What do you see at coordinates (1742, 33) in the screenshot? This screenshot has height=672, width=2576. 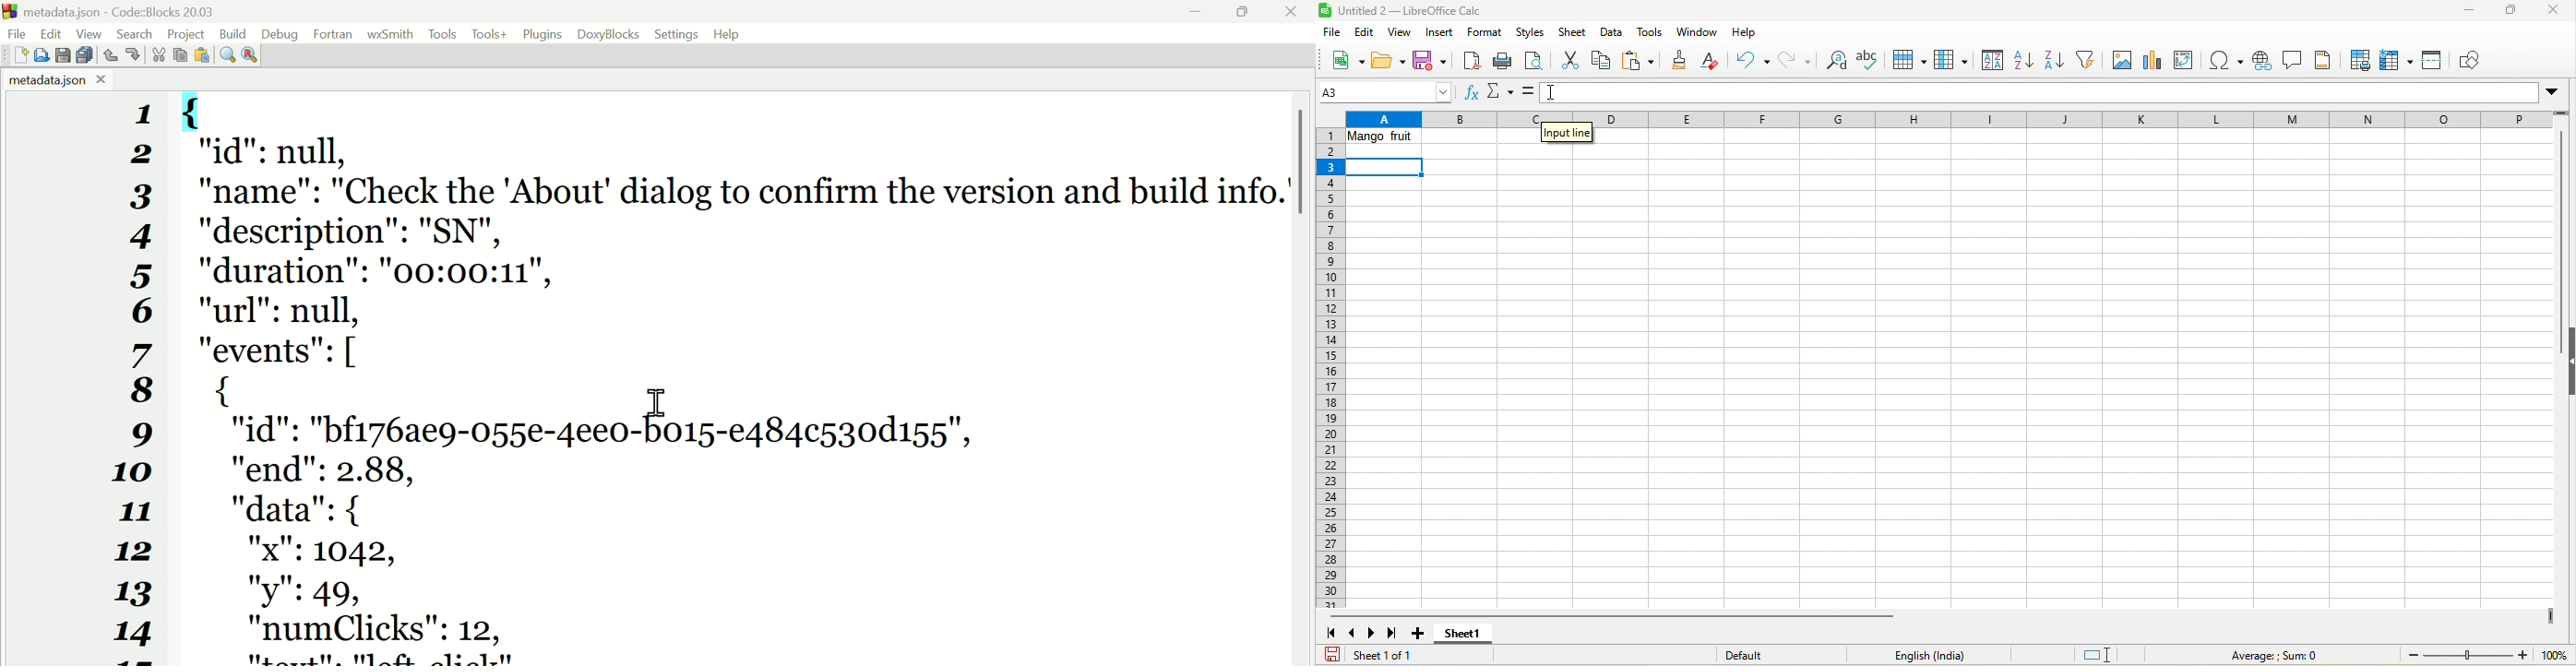 I see `help` at bounding box center [1742, 33].